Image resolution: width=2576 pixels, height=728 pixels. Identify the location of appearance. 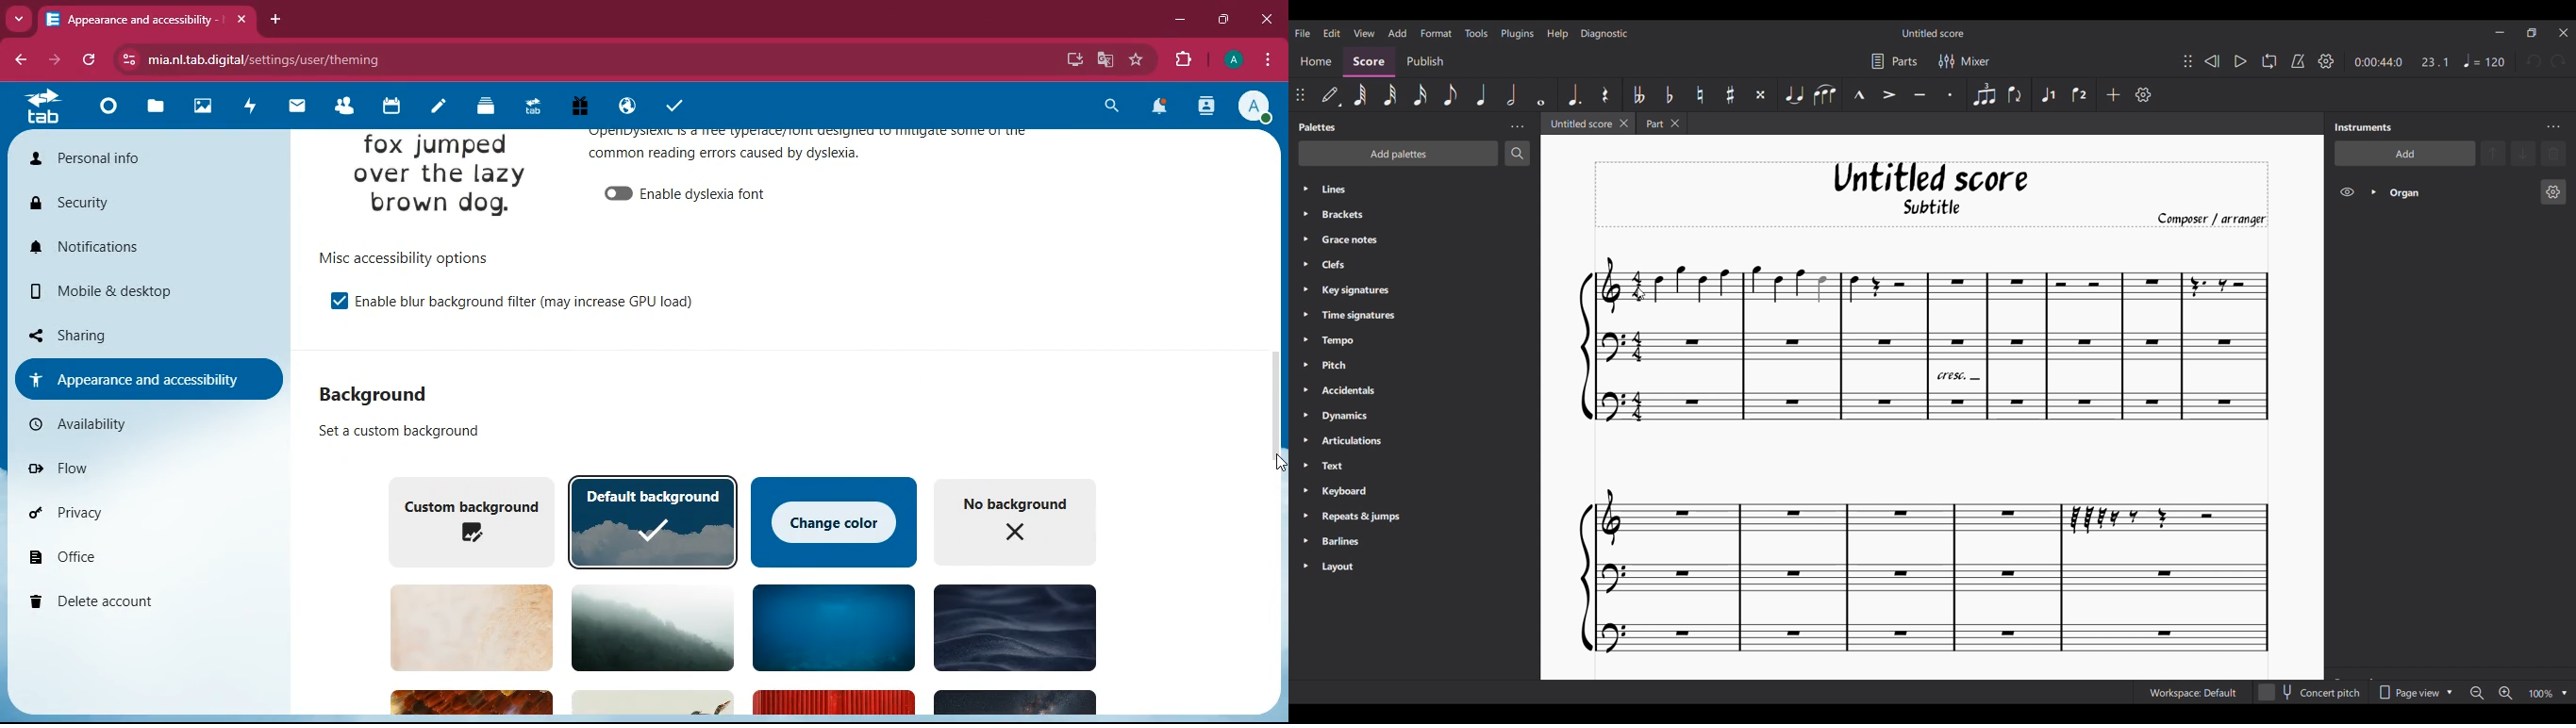
(820, 152).